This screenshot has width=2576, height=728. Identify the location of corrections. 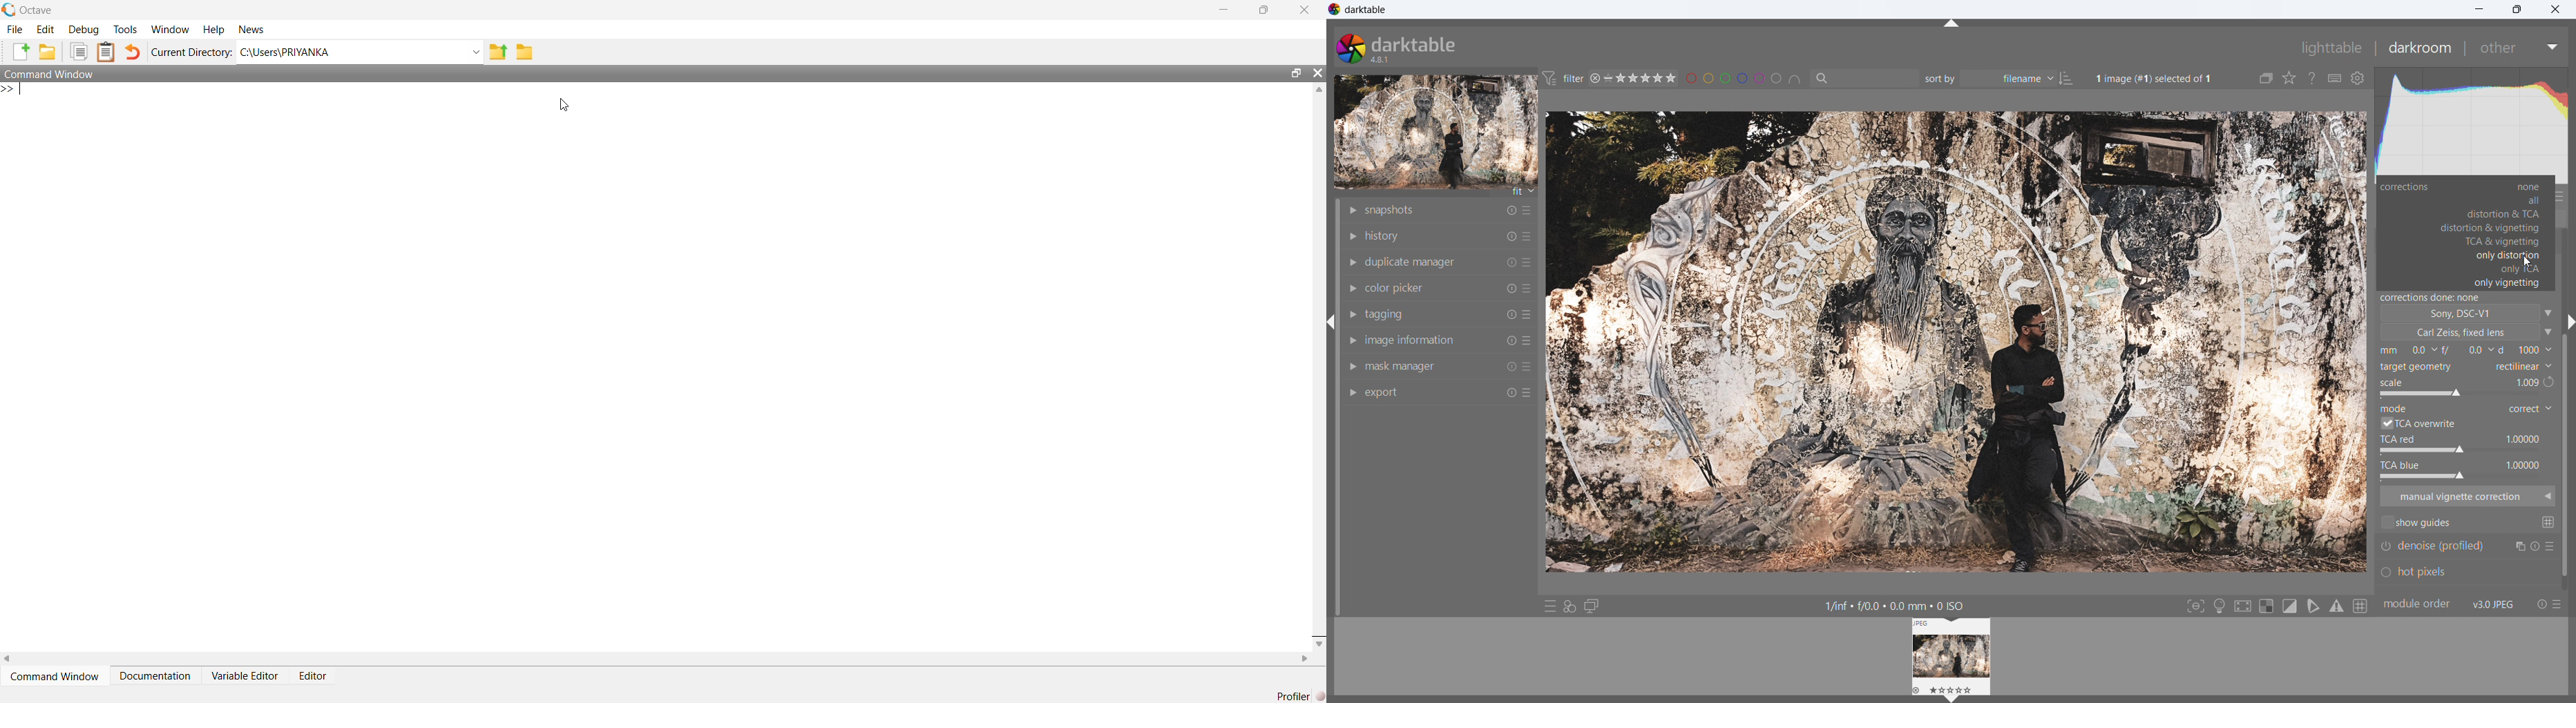
(2408, 188).